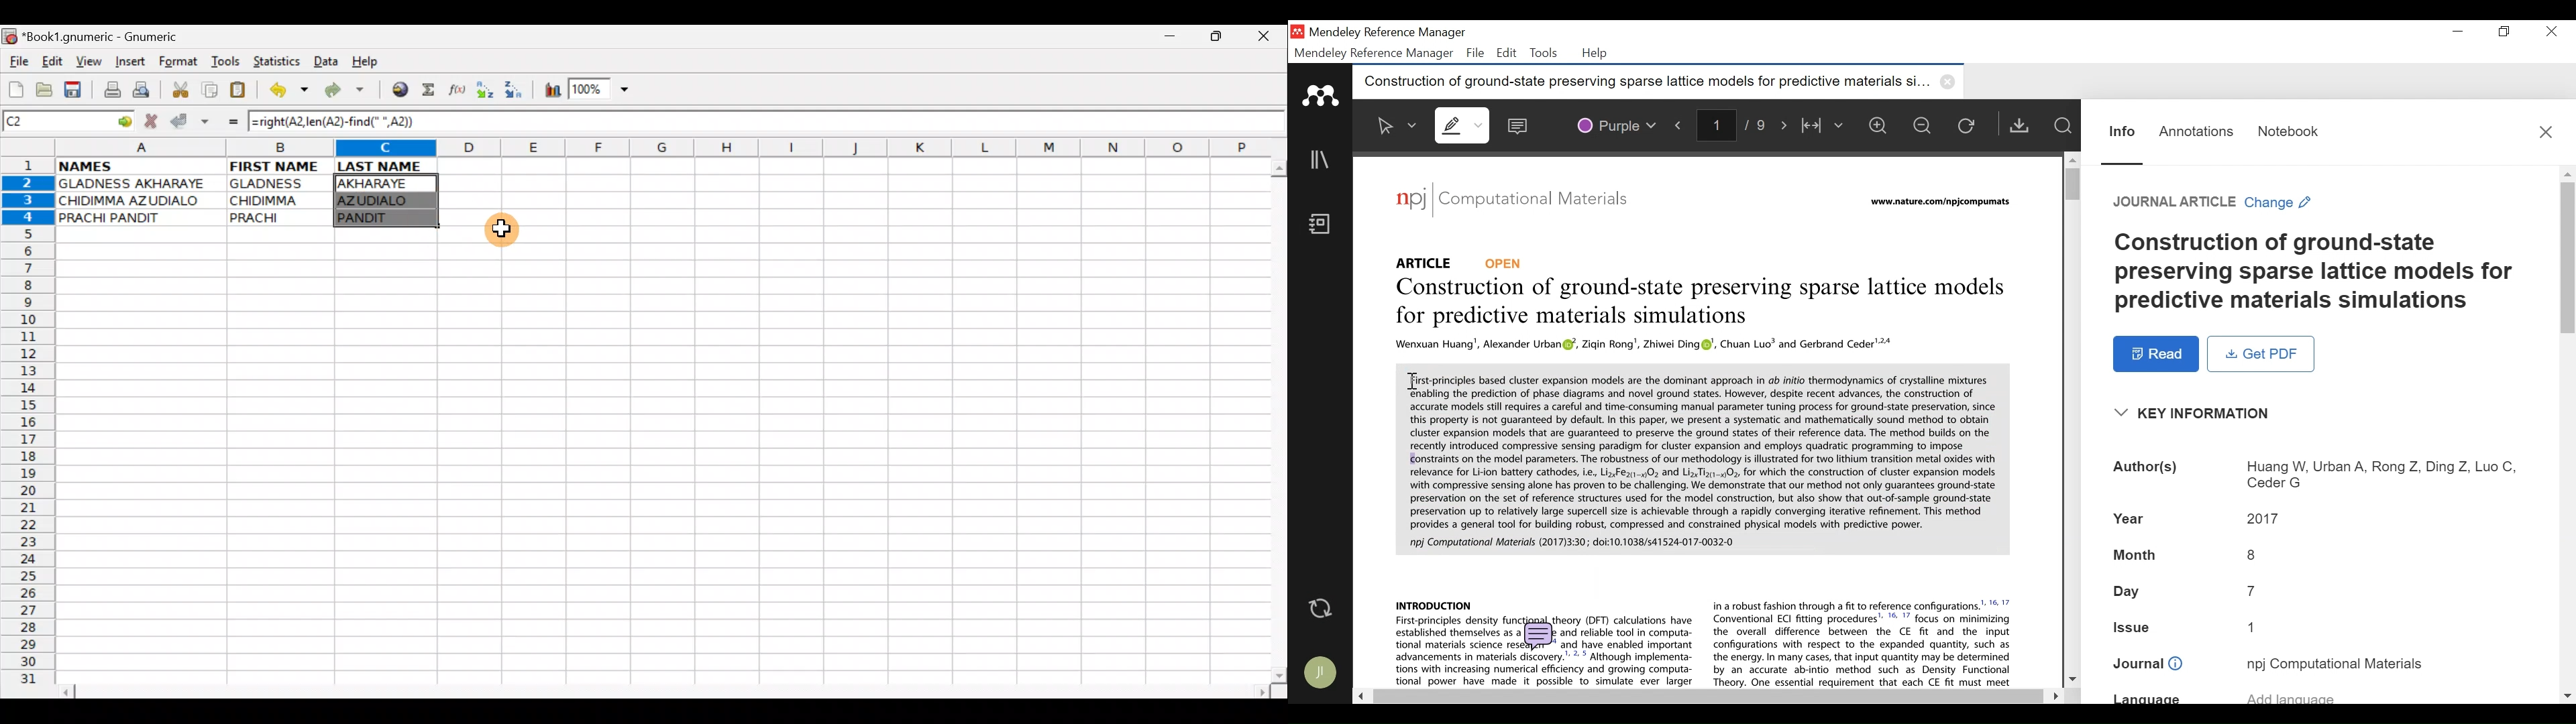  I want to click on Zoom in, so click(1882, 125).